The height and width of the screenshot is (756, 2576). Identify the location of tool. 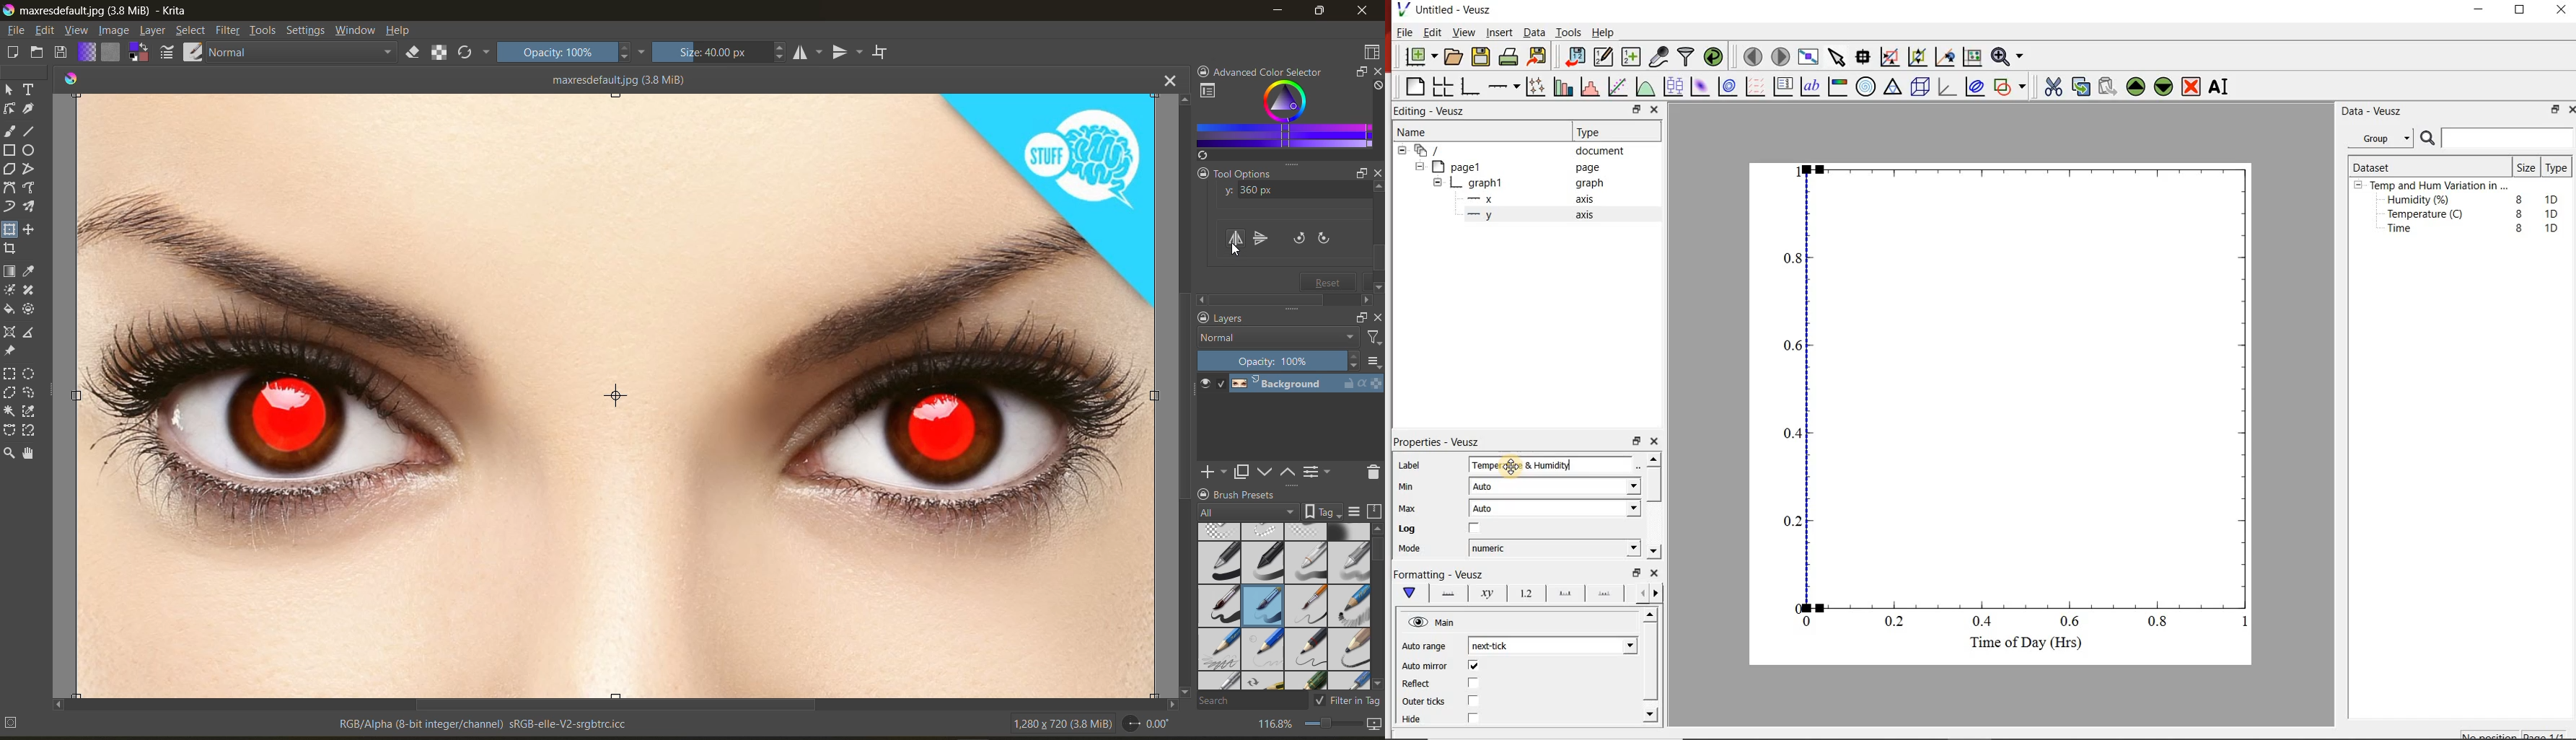
(30, 311).